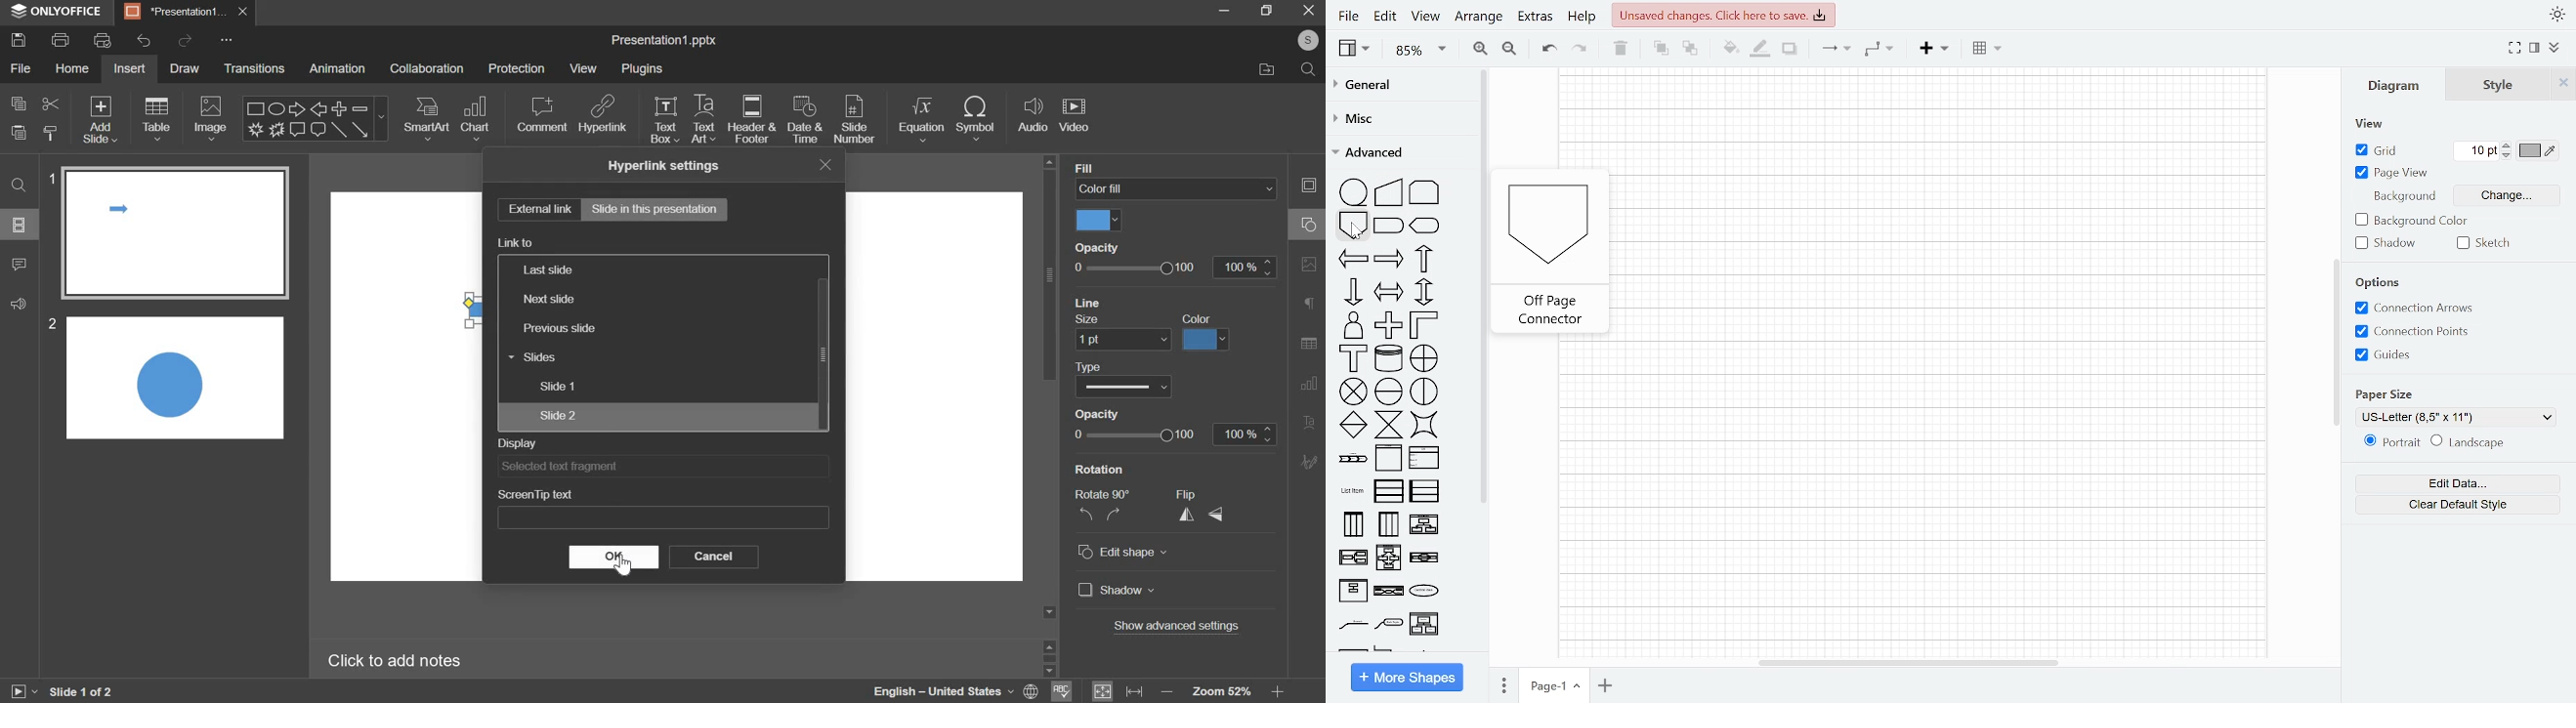 This screenshot has height=728, width=2576. What do you see at coordinates (1552, 305) in the screenshot?
I see `Off page connector` at bounding box center [1552, 305].